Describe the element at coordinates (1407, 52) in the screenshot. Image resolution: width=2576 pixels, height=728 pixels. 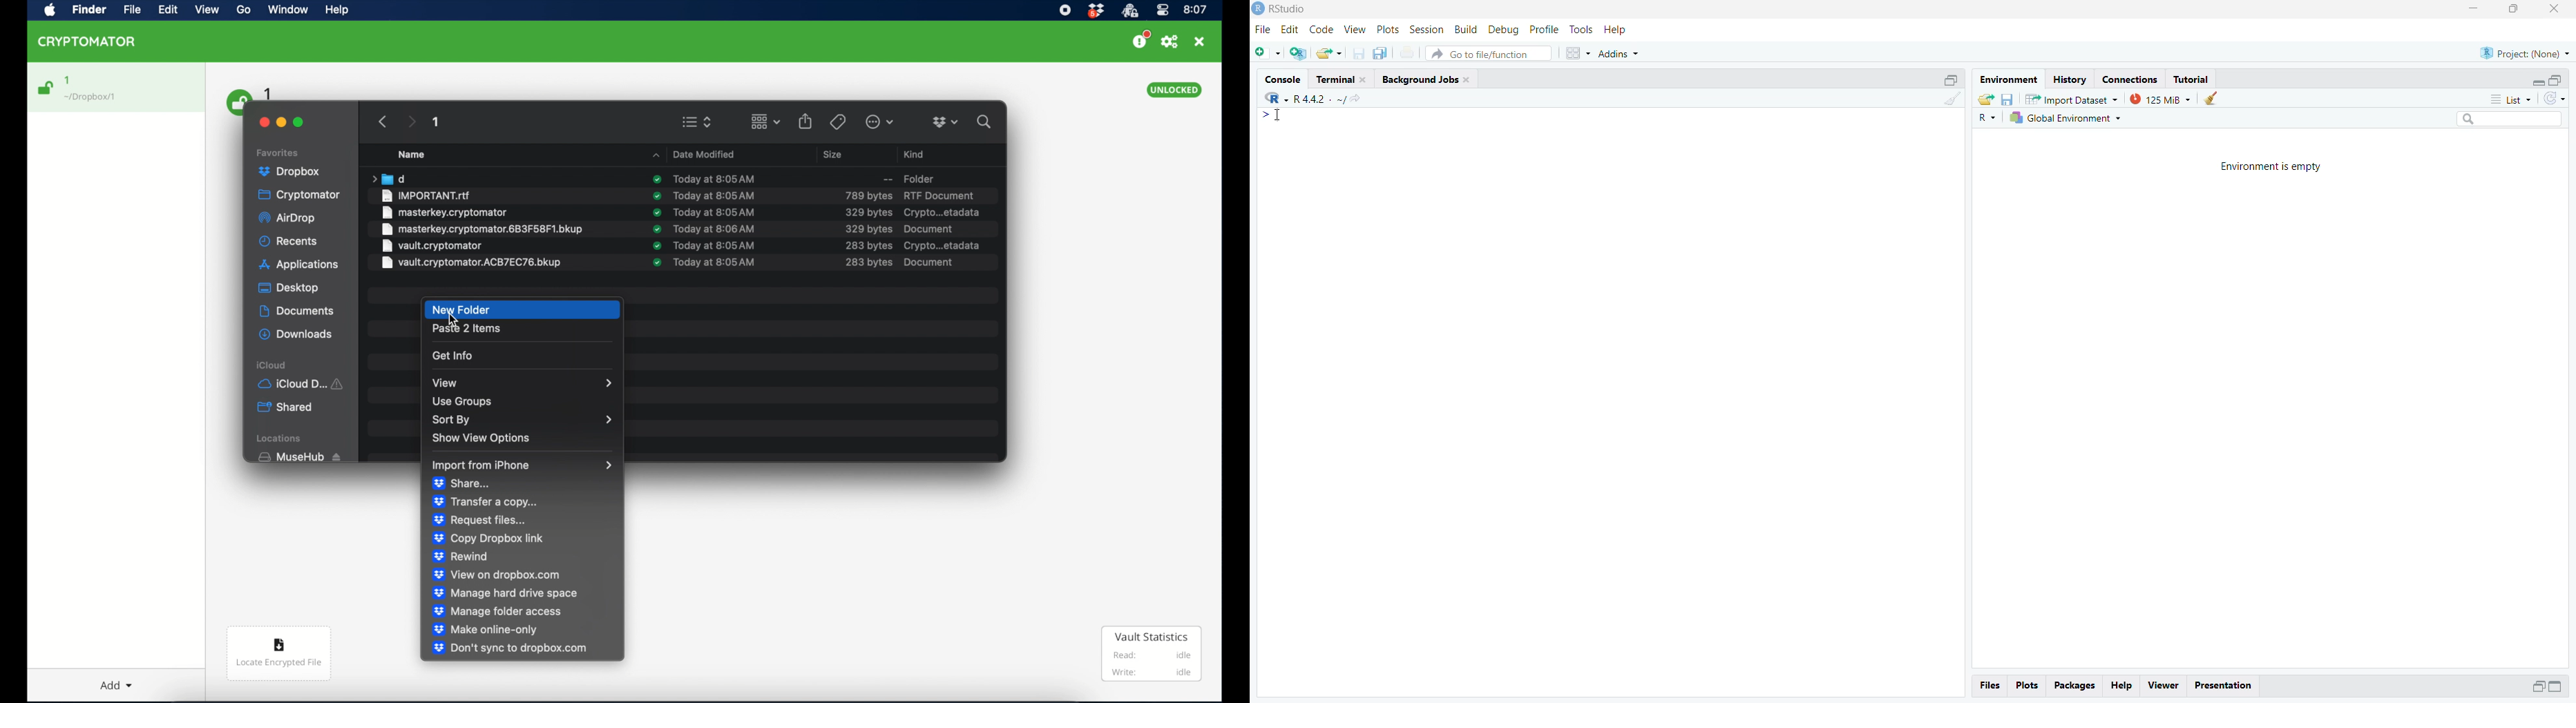
I see `print` at that location.